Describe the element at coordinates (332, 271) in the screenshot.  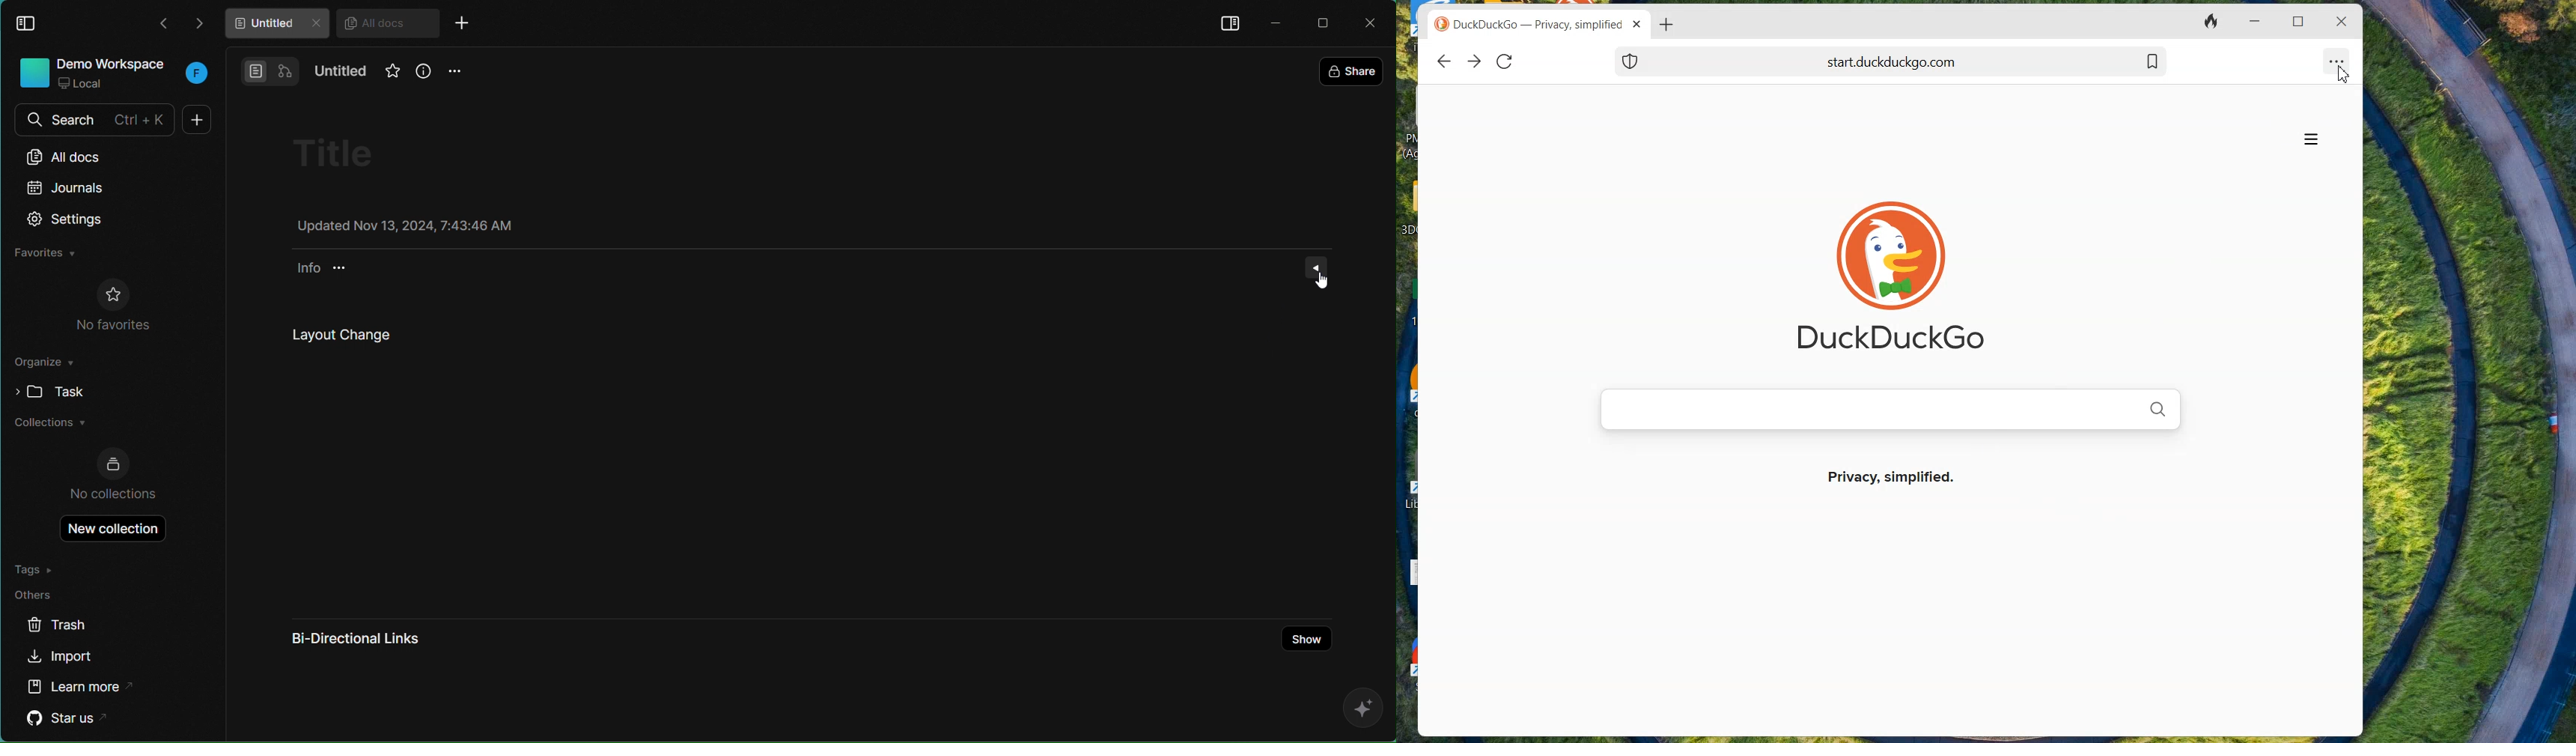
I see `Info` at that location.